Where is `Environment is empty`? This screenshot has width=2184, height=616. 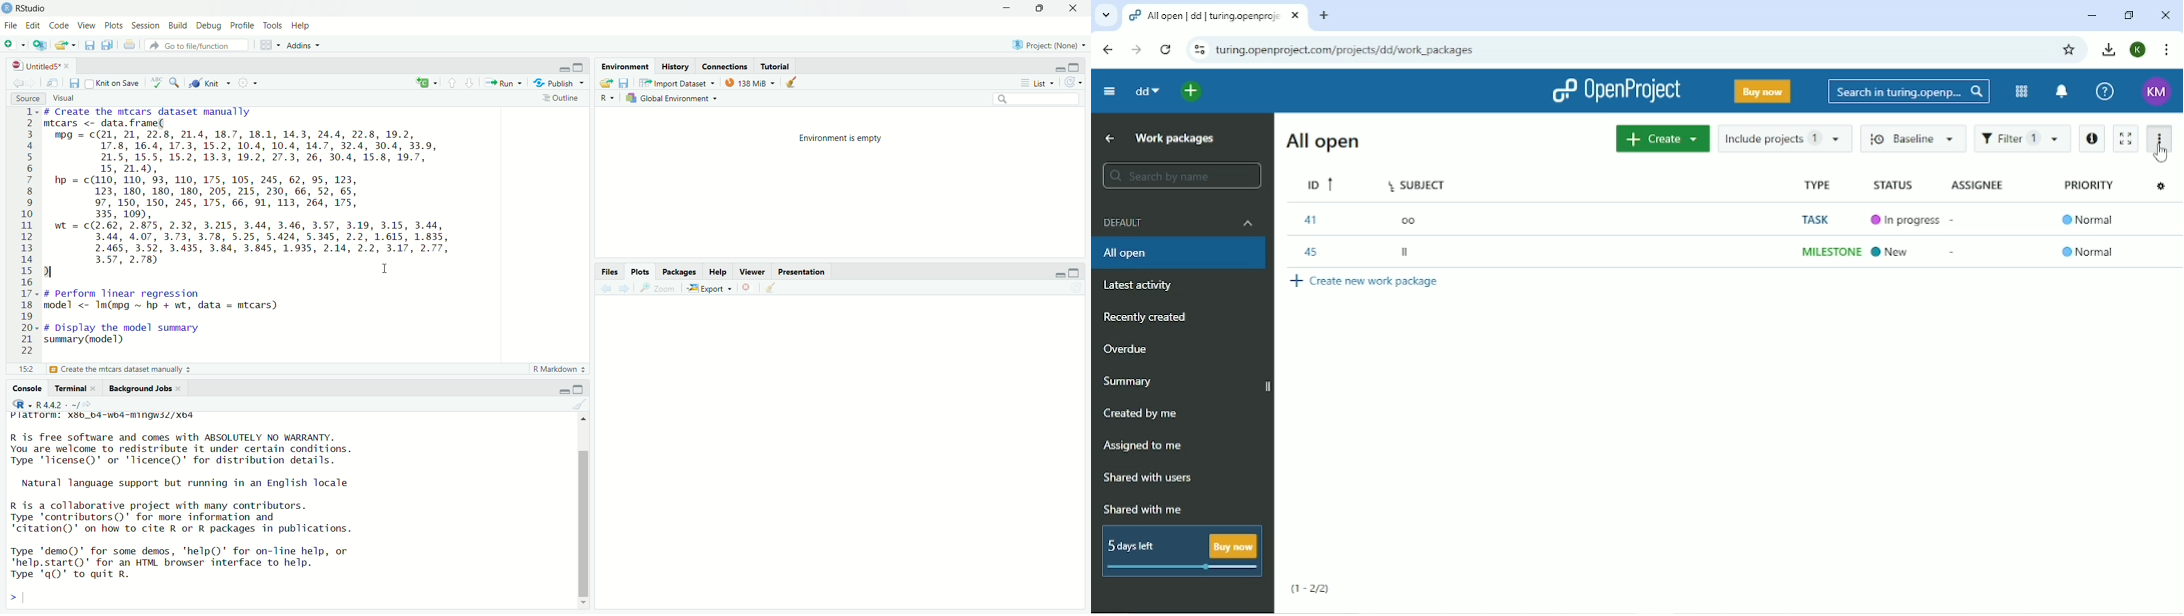
Environment is empty is located at coordinates (842, 138).